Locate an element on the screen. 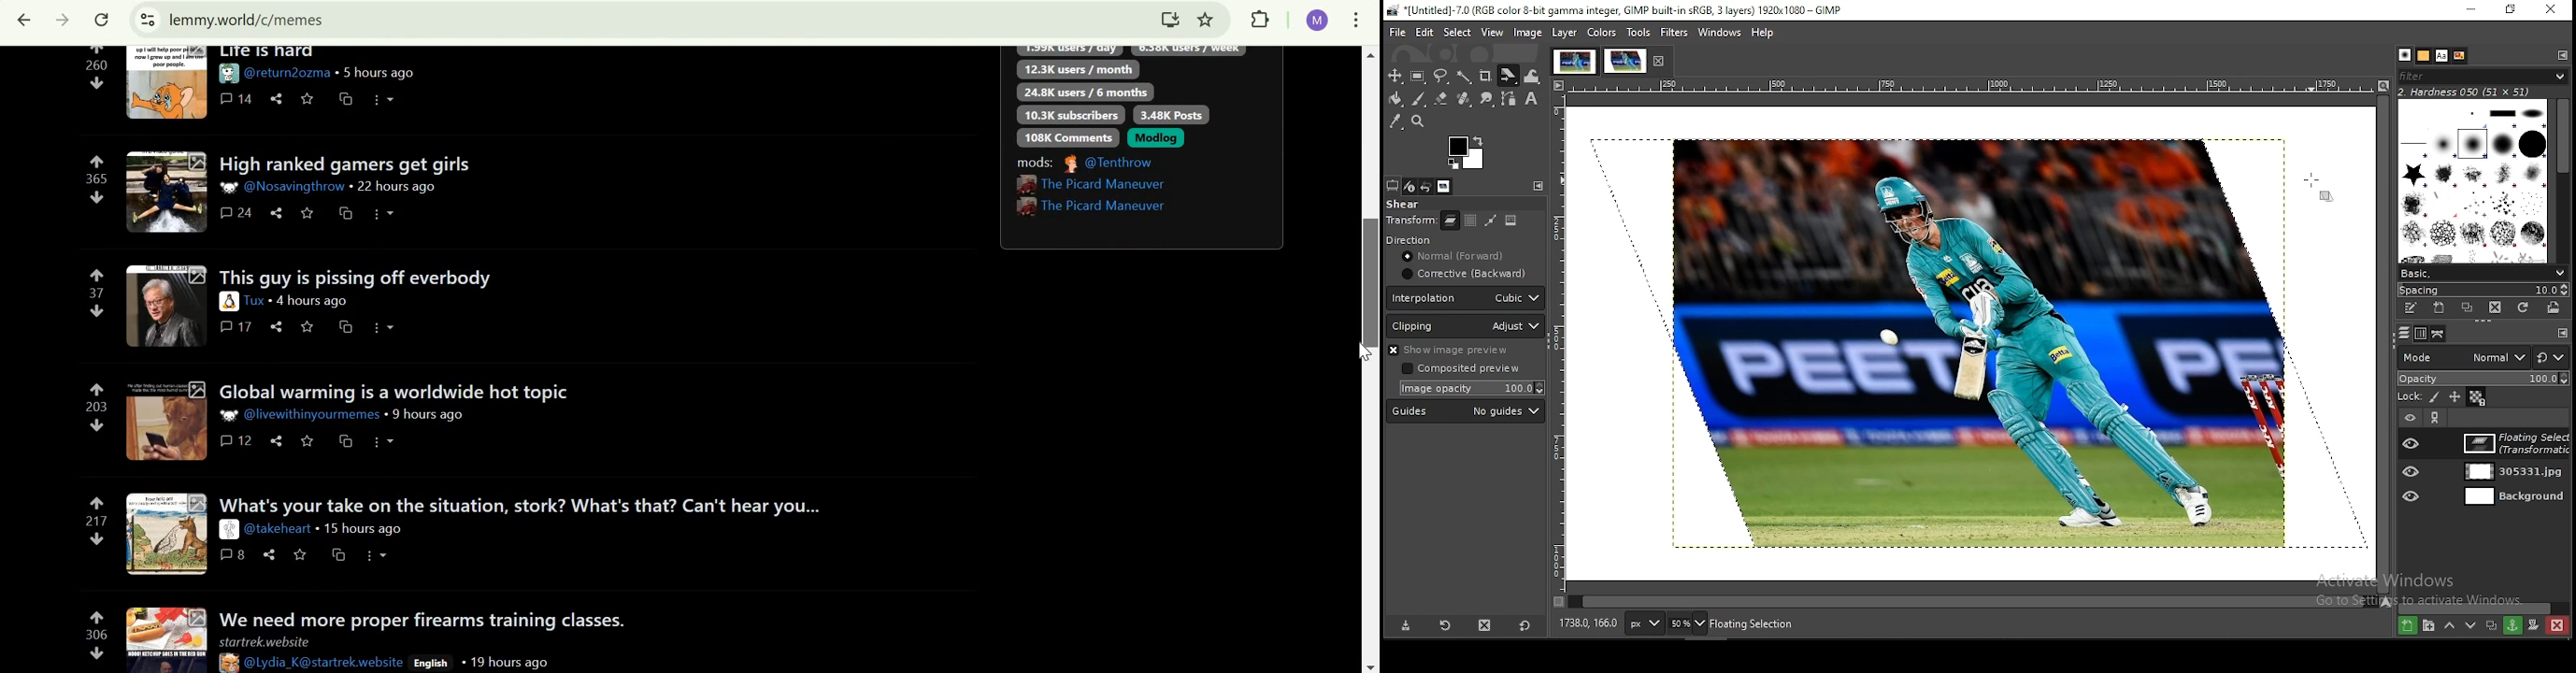  37 points is located at coordinates (97, 293).